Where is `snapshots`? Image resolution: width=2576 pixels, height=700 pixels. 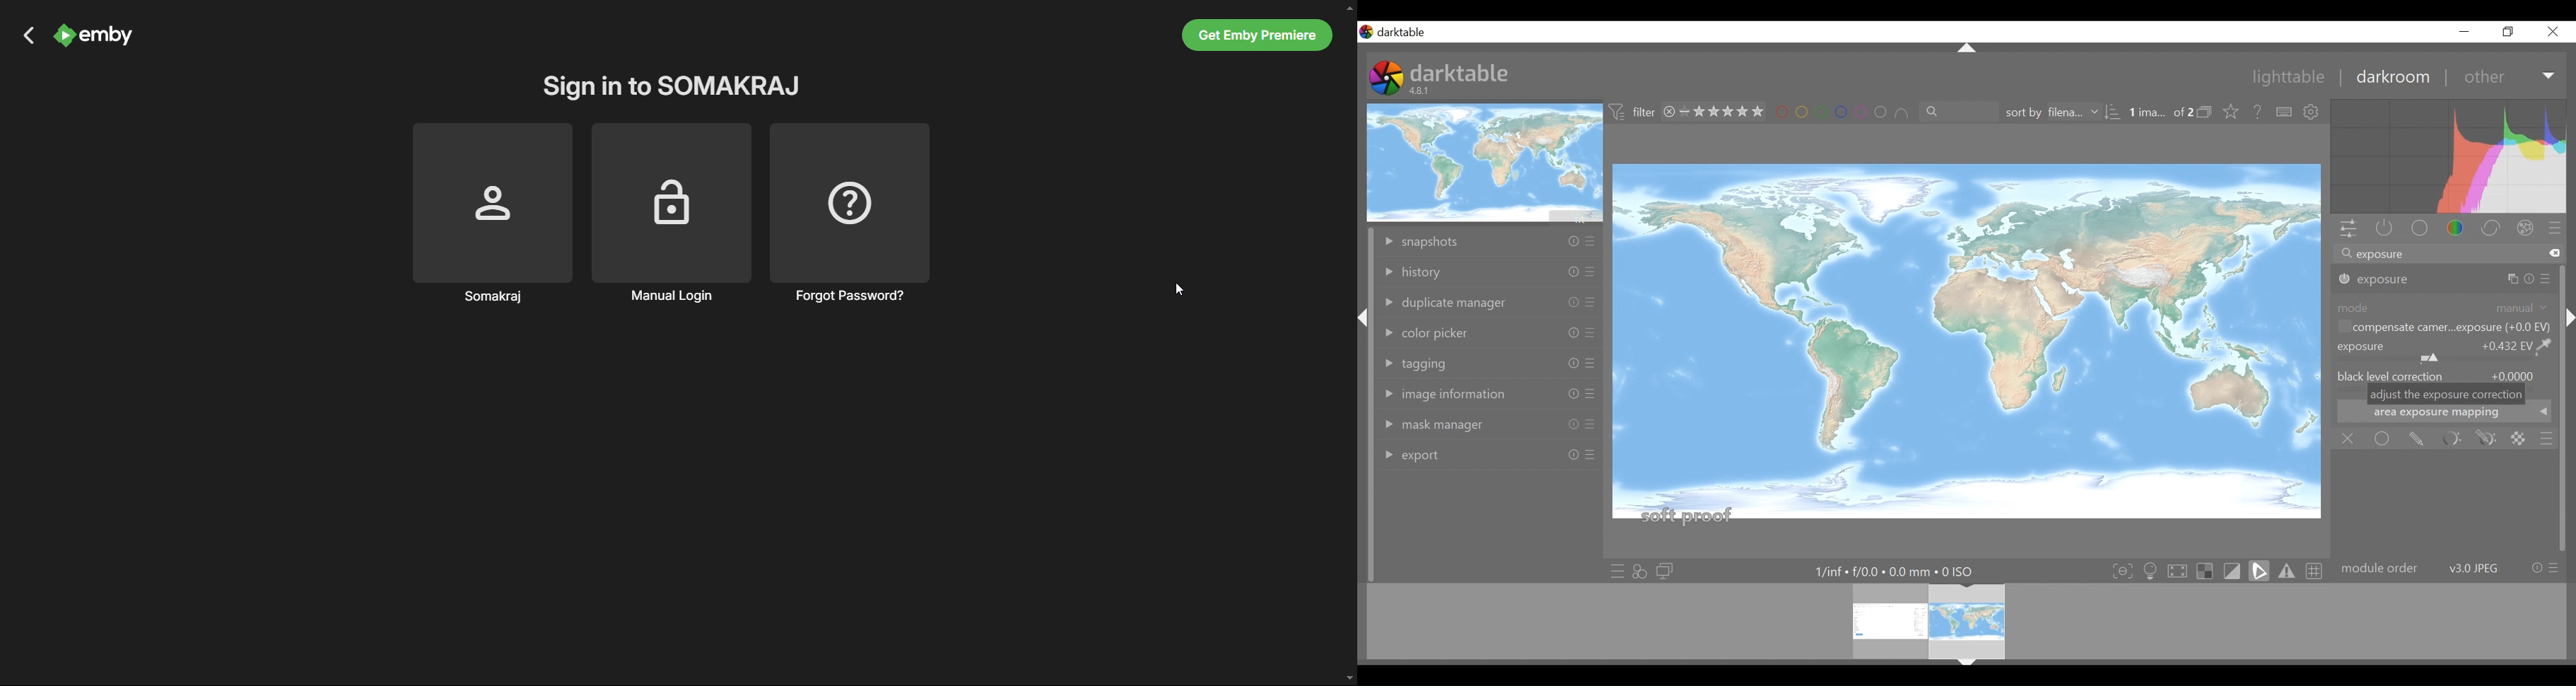 snapshots is located at coordinates (1435, 240).